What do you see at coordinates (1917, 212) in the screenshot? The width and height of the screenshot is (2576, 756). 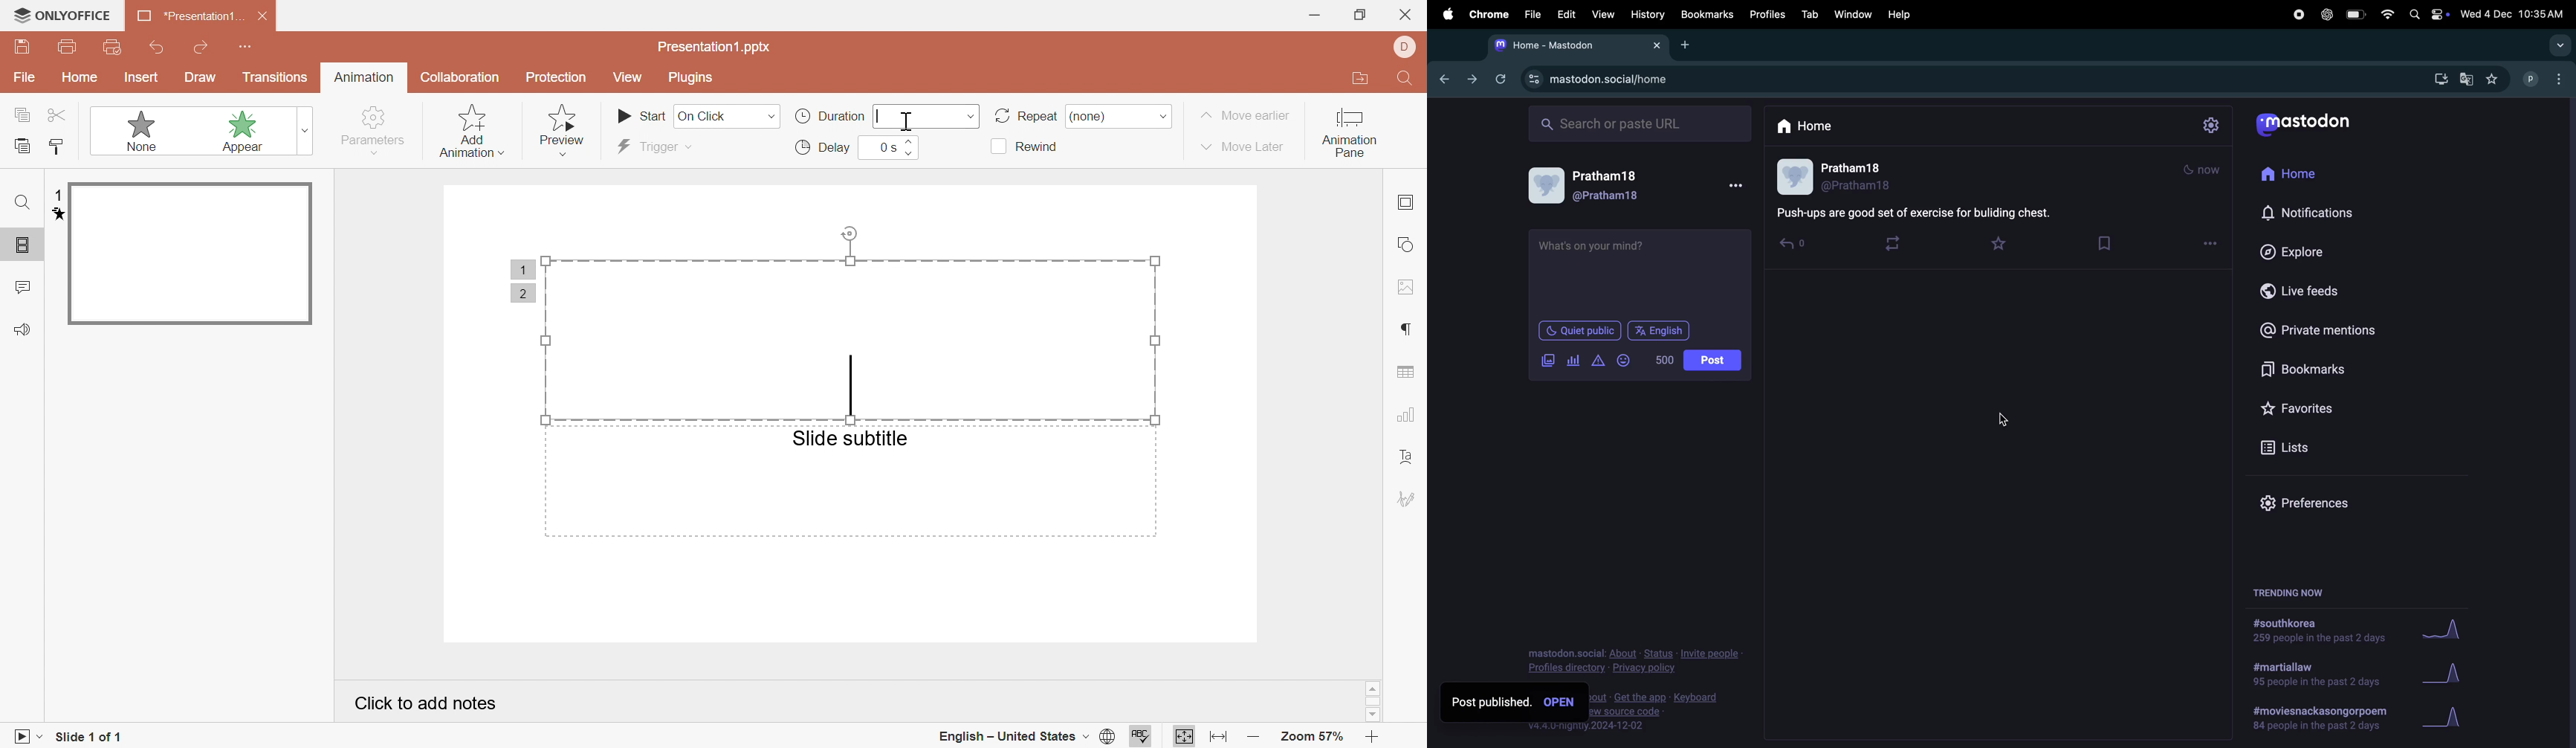 I see `text ` at bounding box center [1917, 212].